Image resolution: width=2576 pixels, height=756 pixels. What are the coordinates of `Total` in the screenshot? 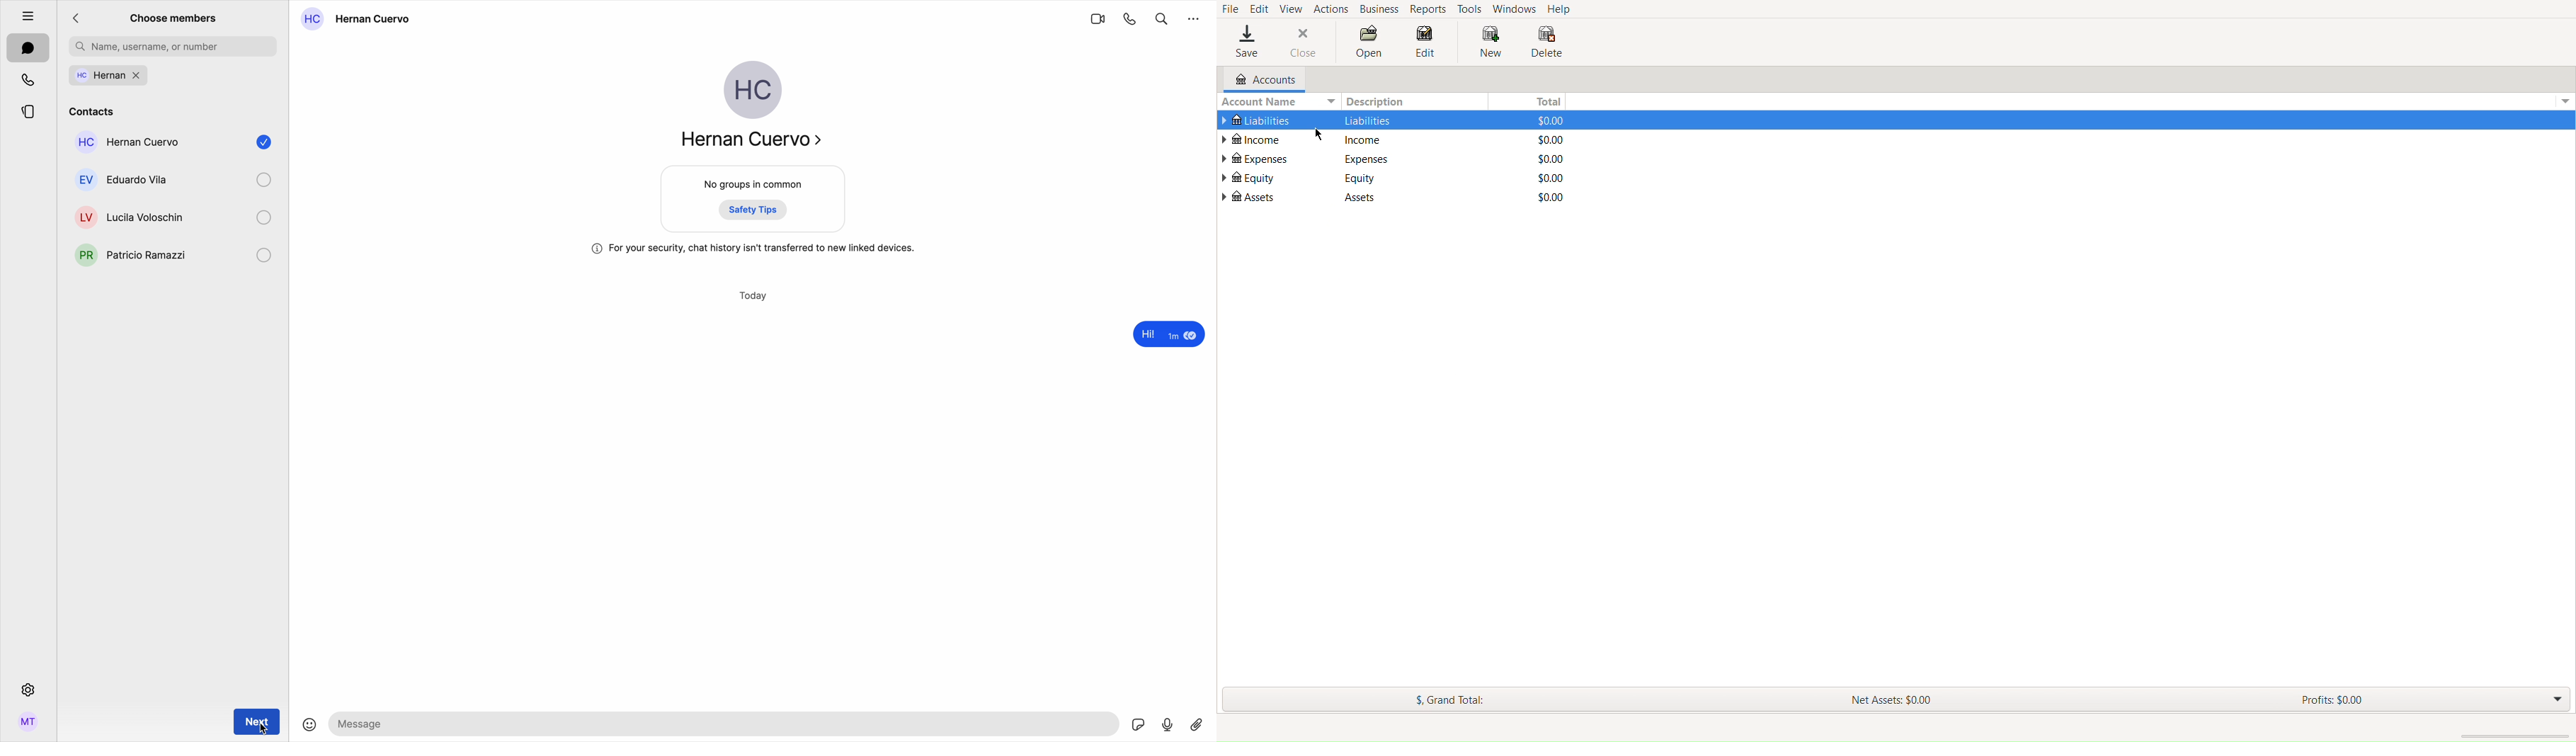 It's located at (1554, 120).